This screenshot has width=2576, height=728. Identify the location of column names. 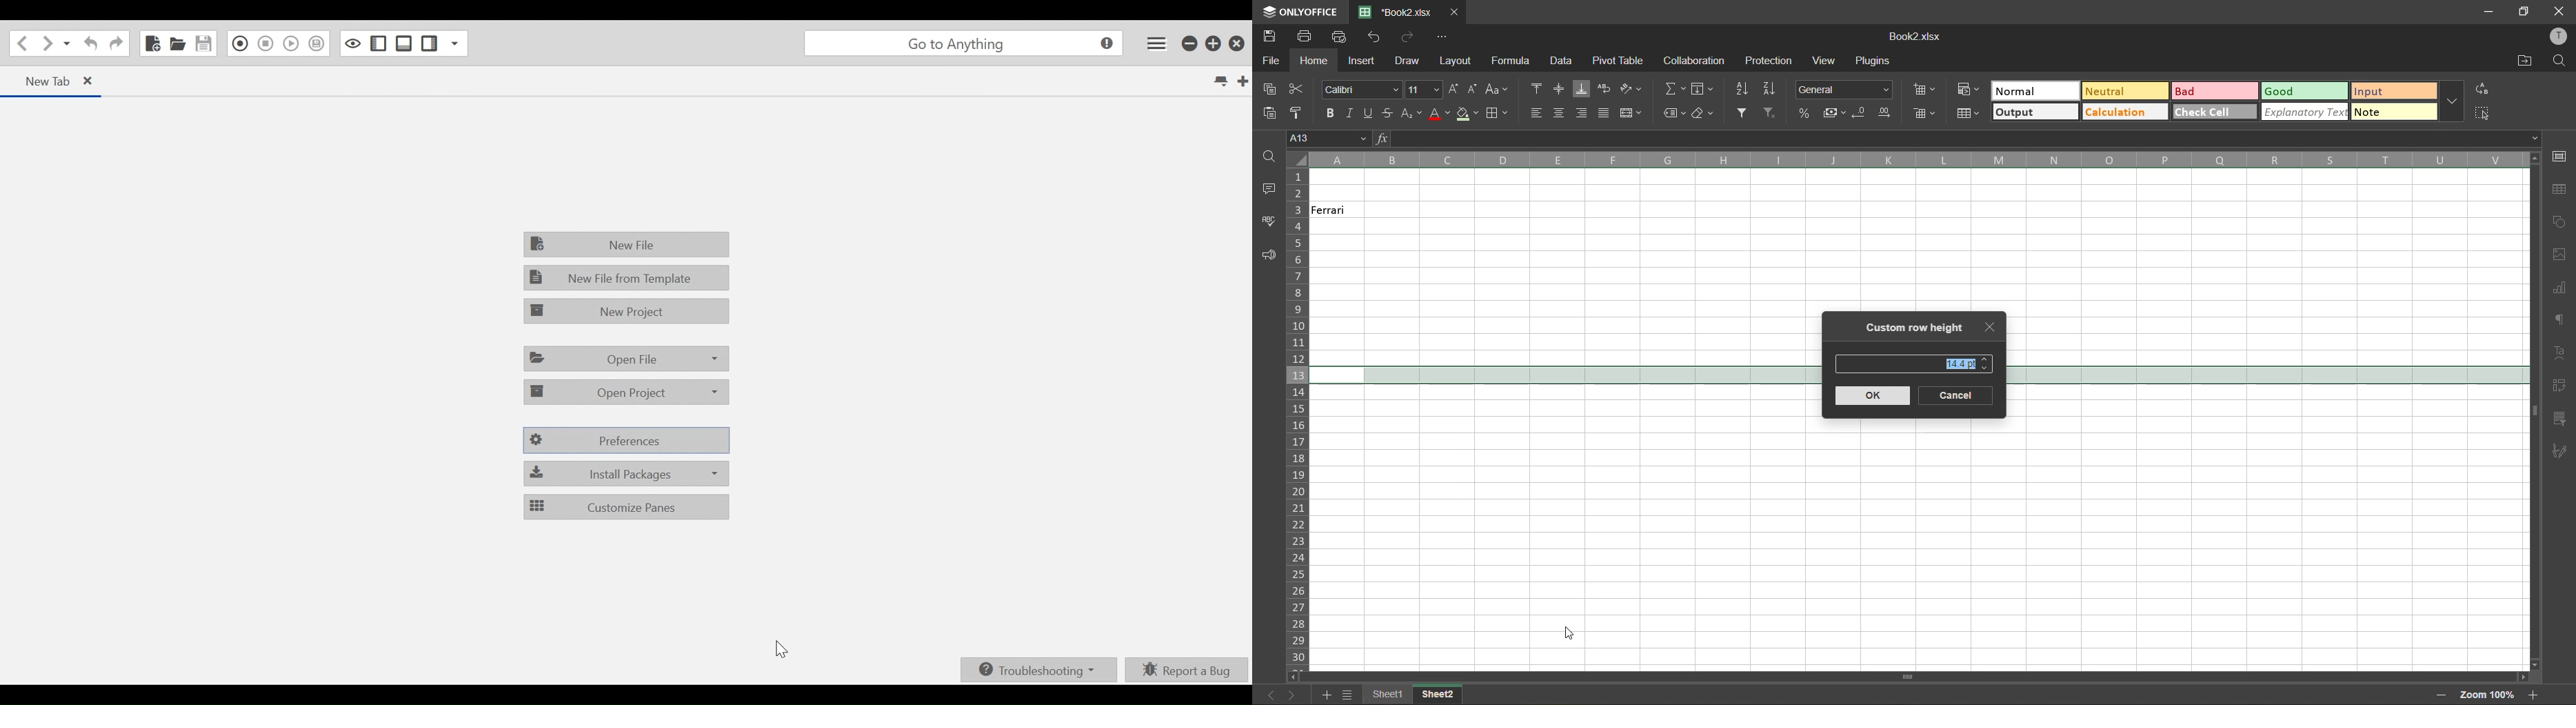
(1914, 160).